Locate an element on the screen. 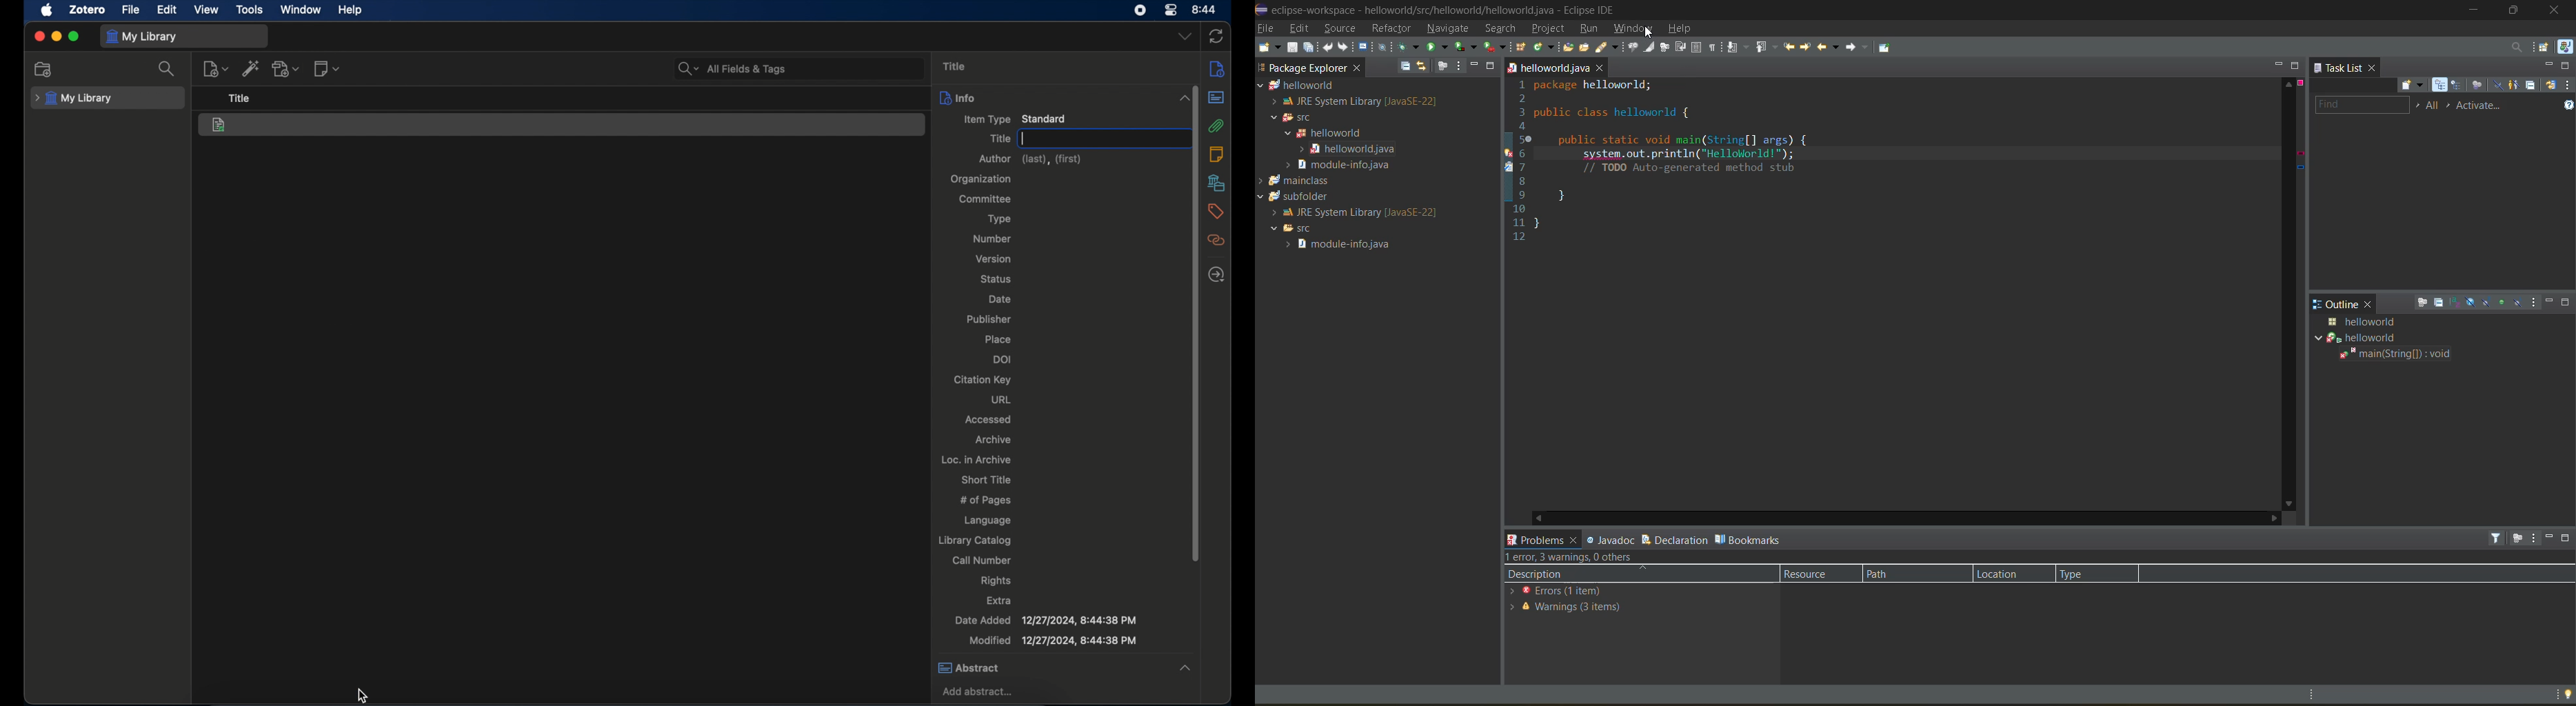 The width and height of the screenshot is (2576, 728). helloworld is located at coordinates (2391, 337).